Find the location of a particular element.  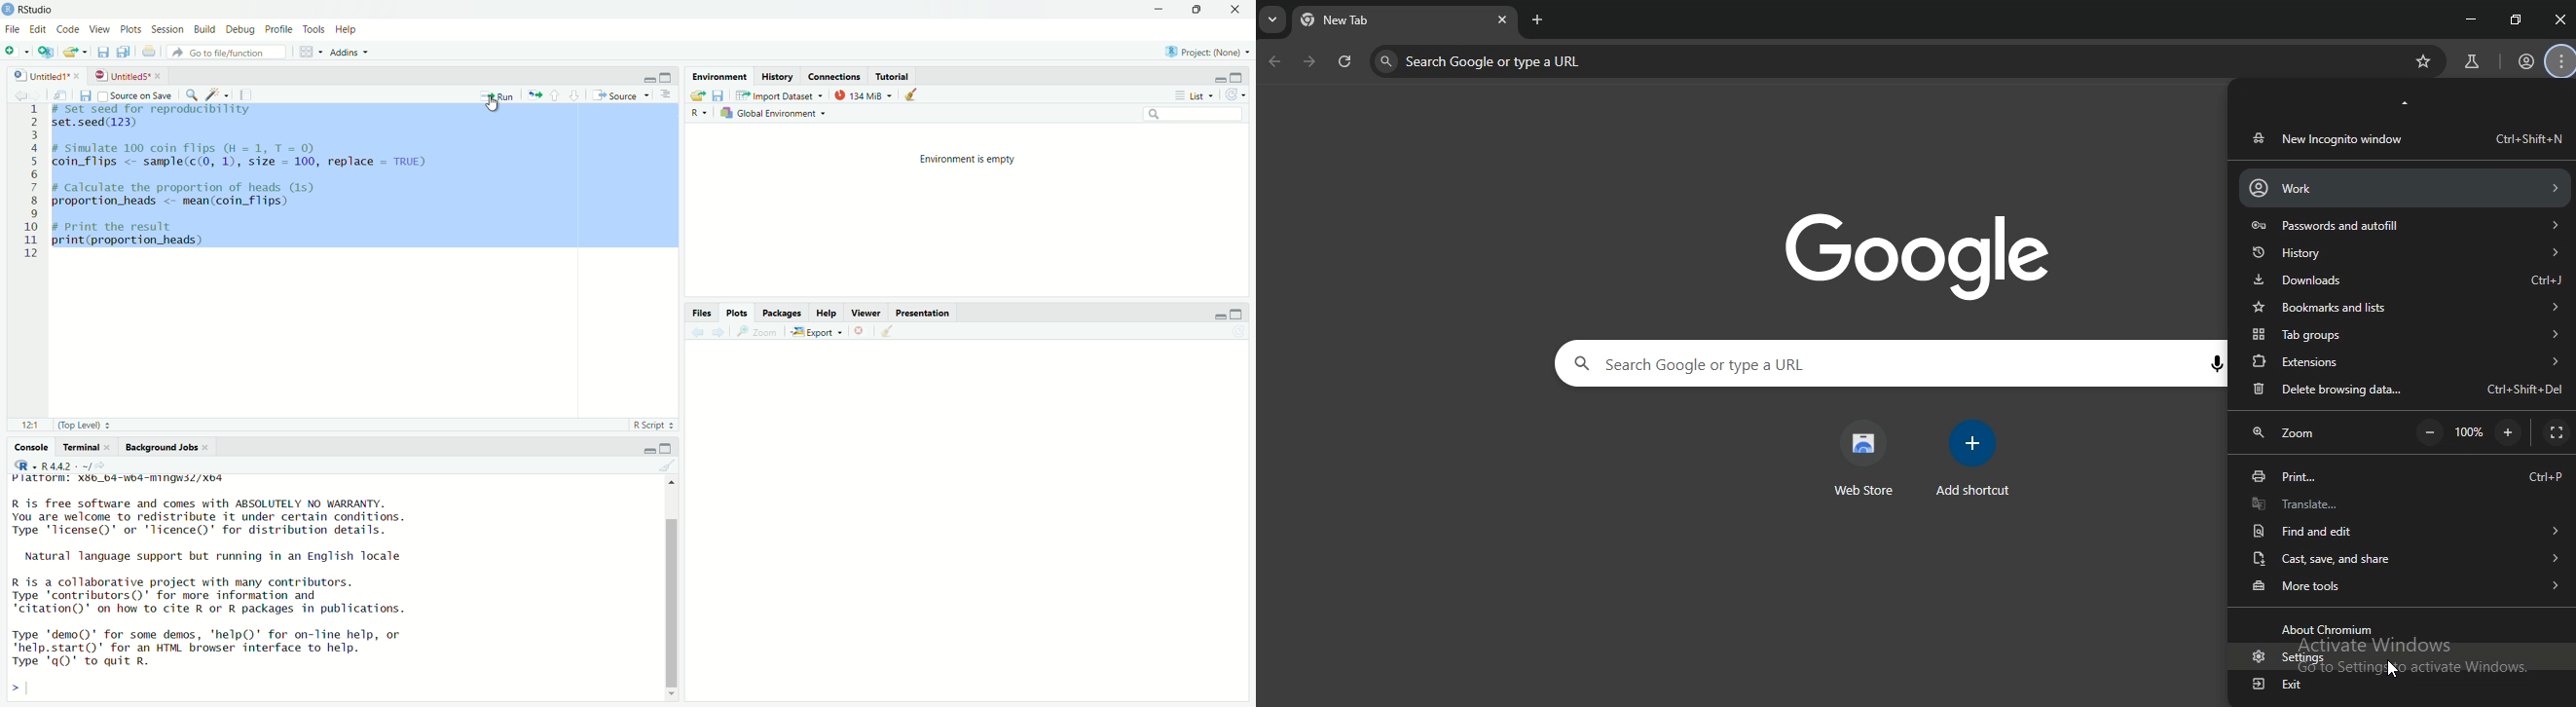

new incognito window is located at coordinates (2405, 138).